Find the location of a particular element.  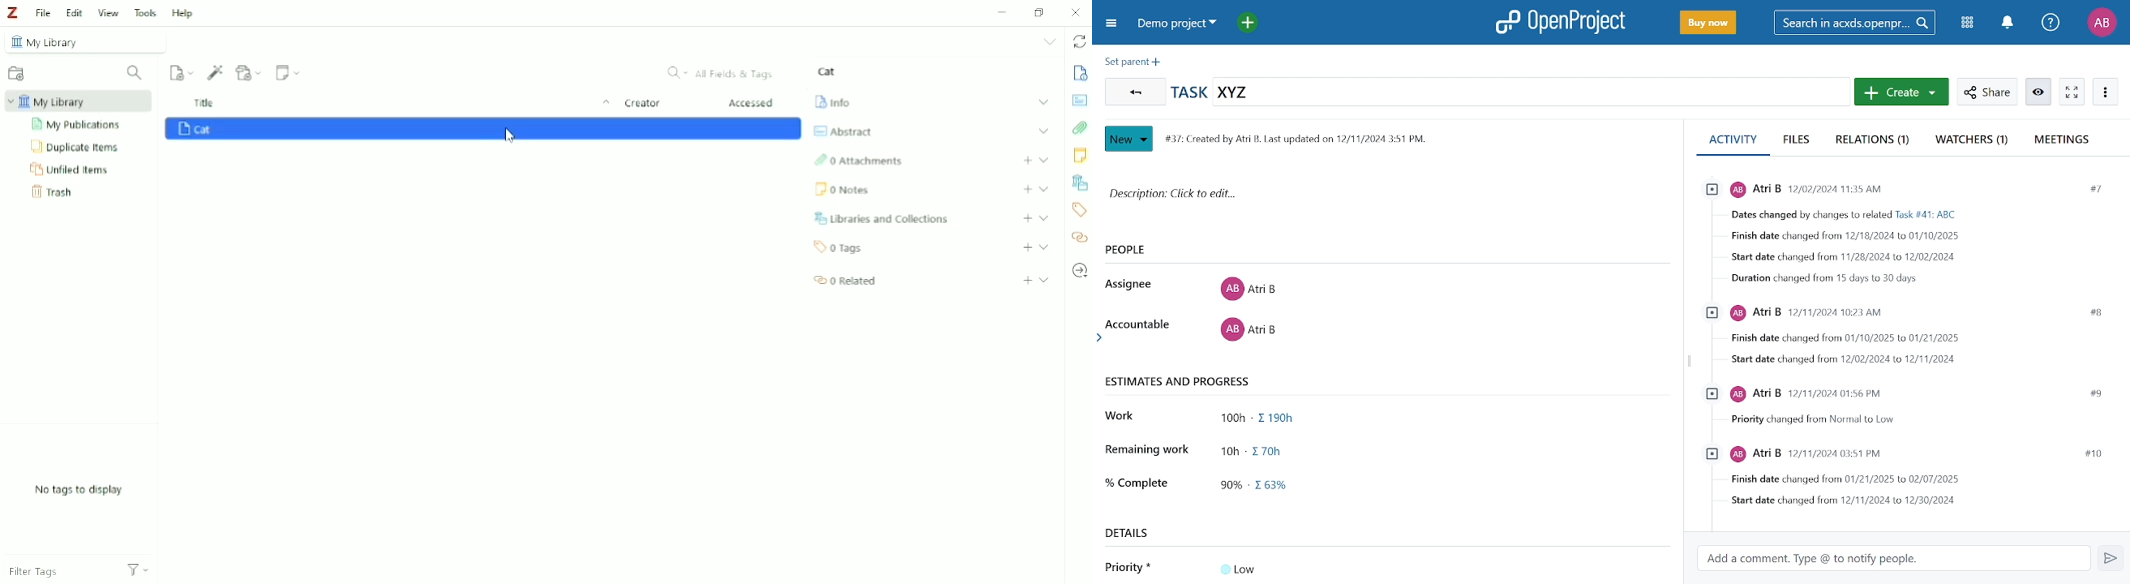

Add is located at coordinates (1028, 248).